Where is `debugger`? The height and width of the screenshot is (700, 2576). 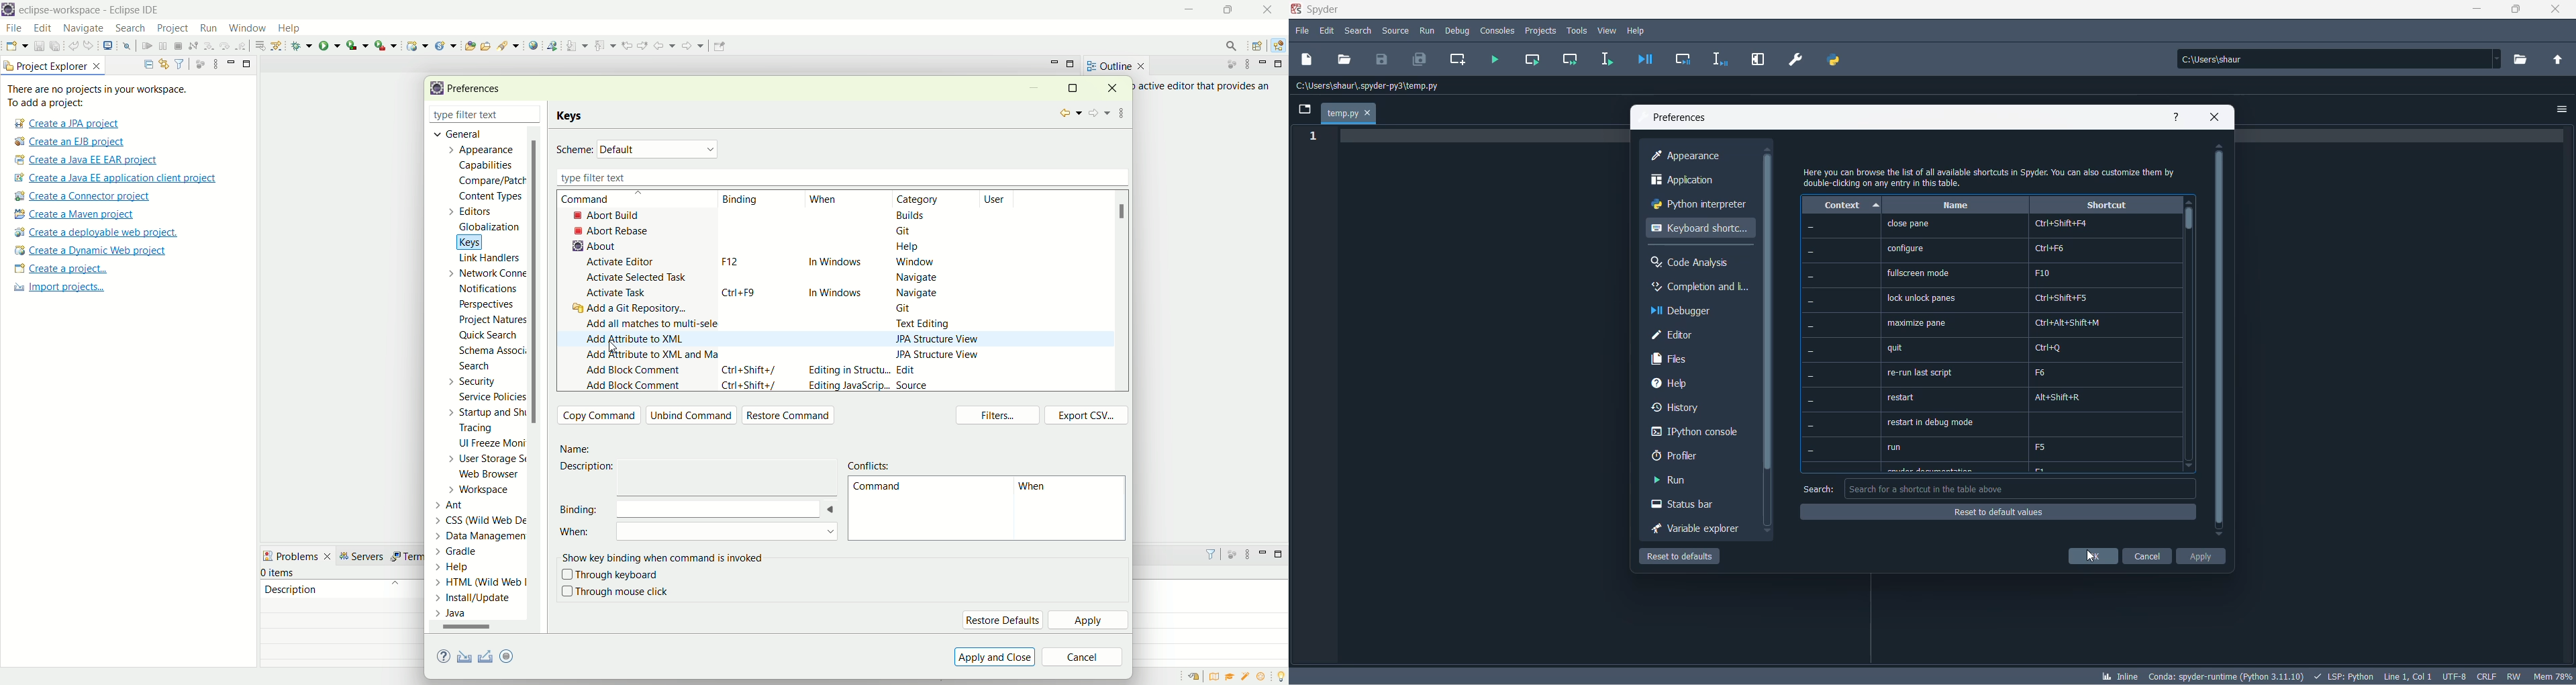 debugger is located at coordinates (1700, 312).